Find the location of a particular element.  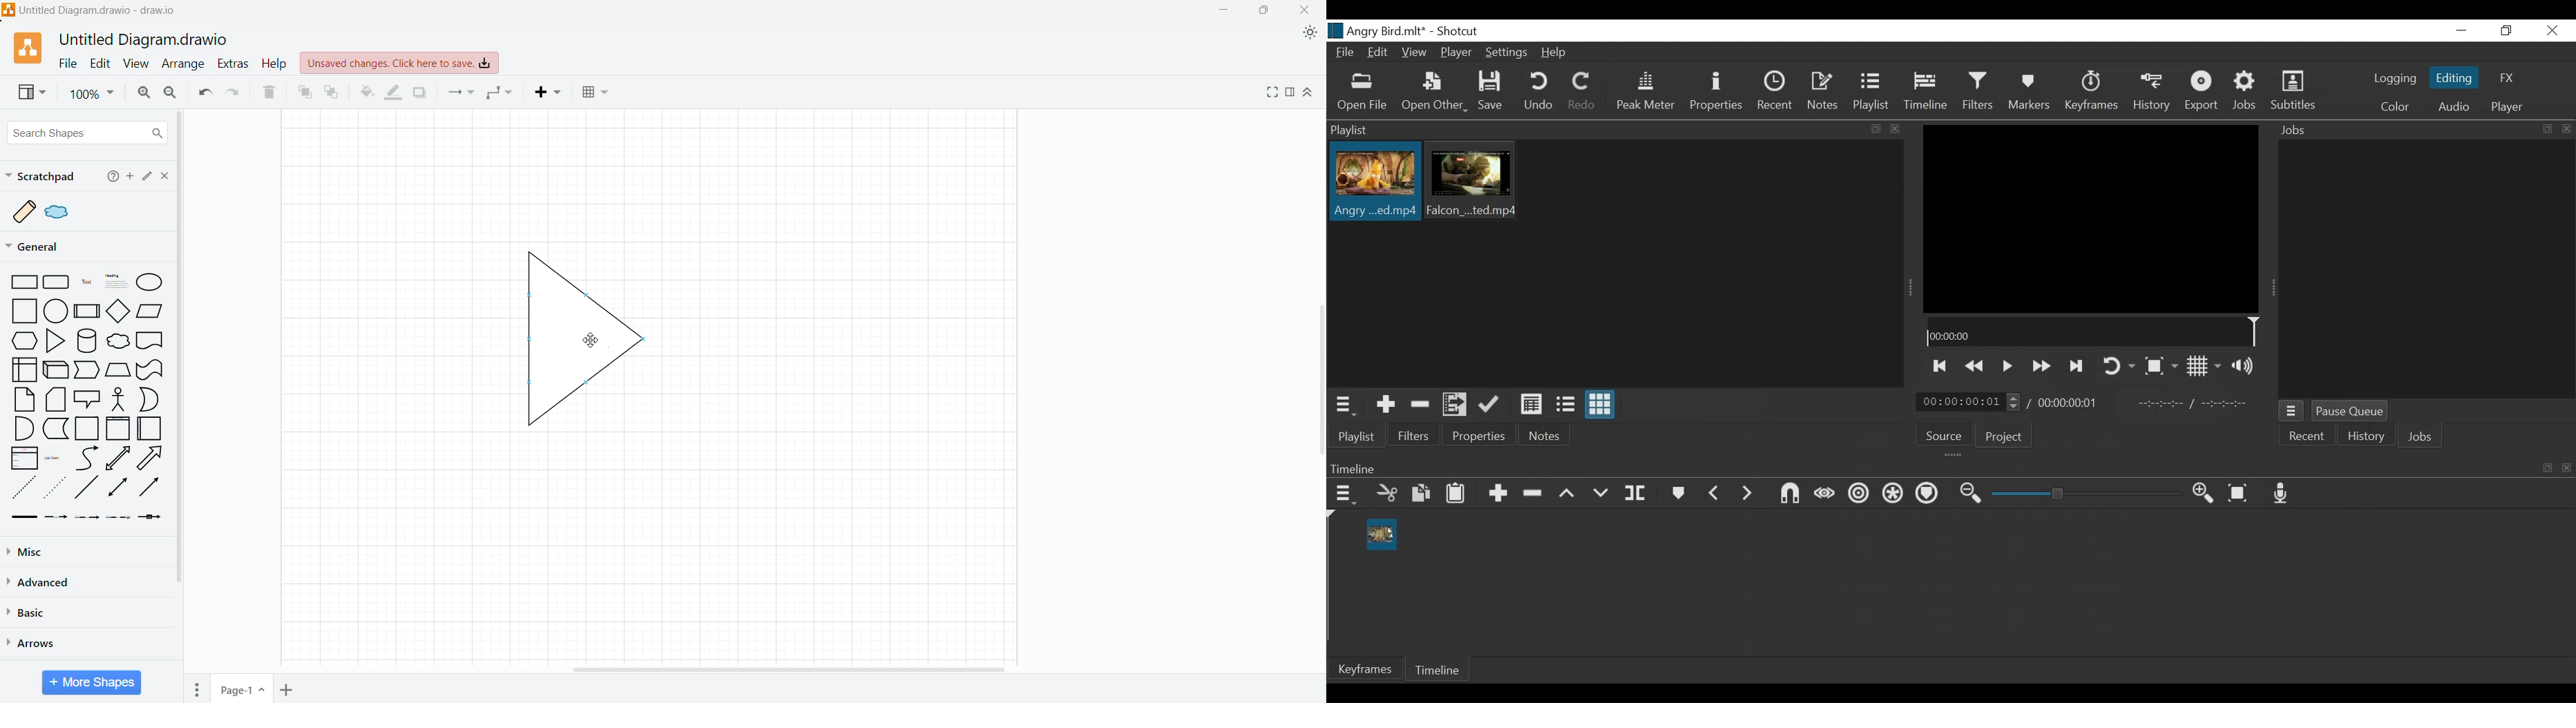

Waypoints is located at coordinates (501, 91).